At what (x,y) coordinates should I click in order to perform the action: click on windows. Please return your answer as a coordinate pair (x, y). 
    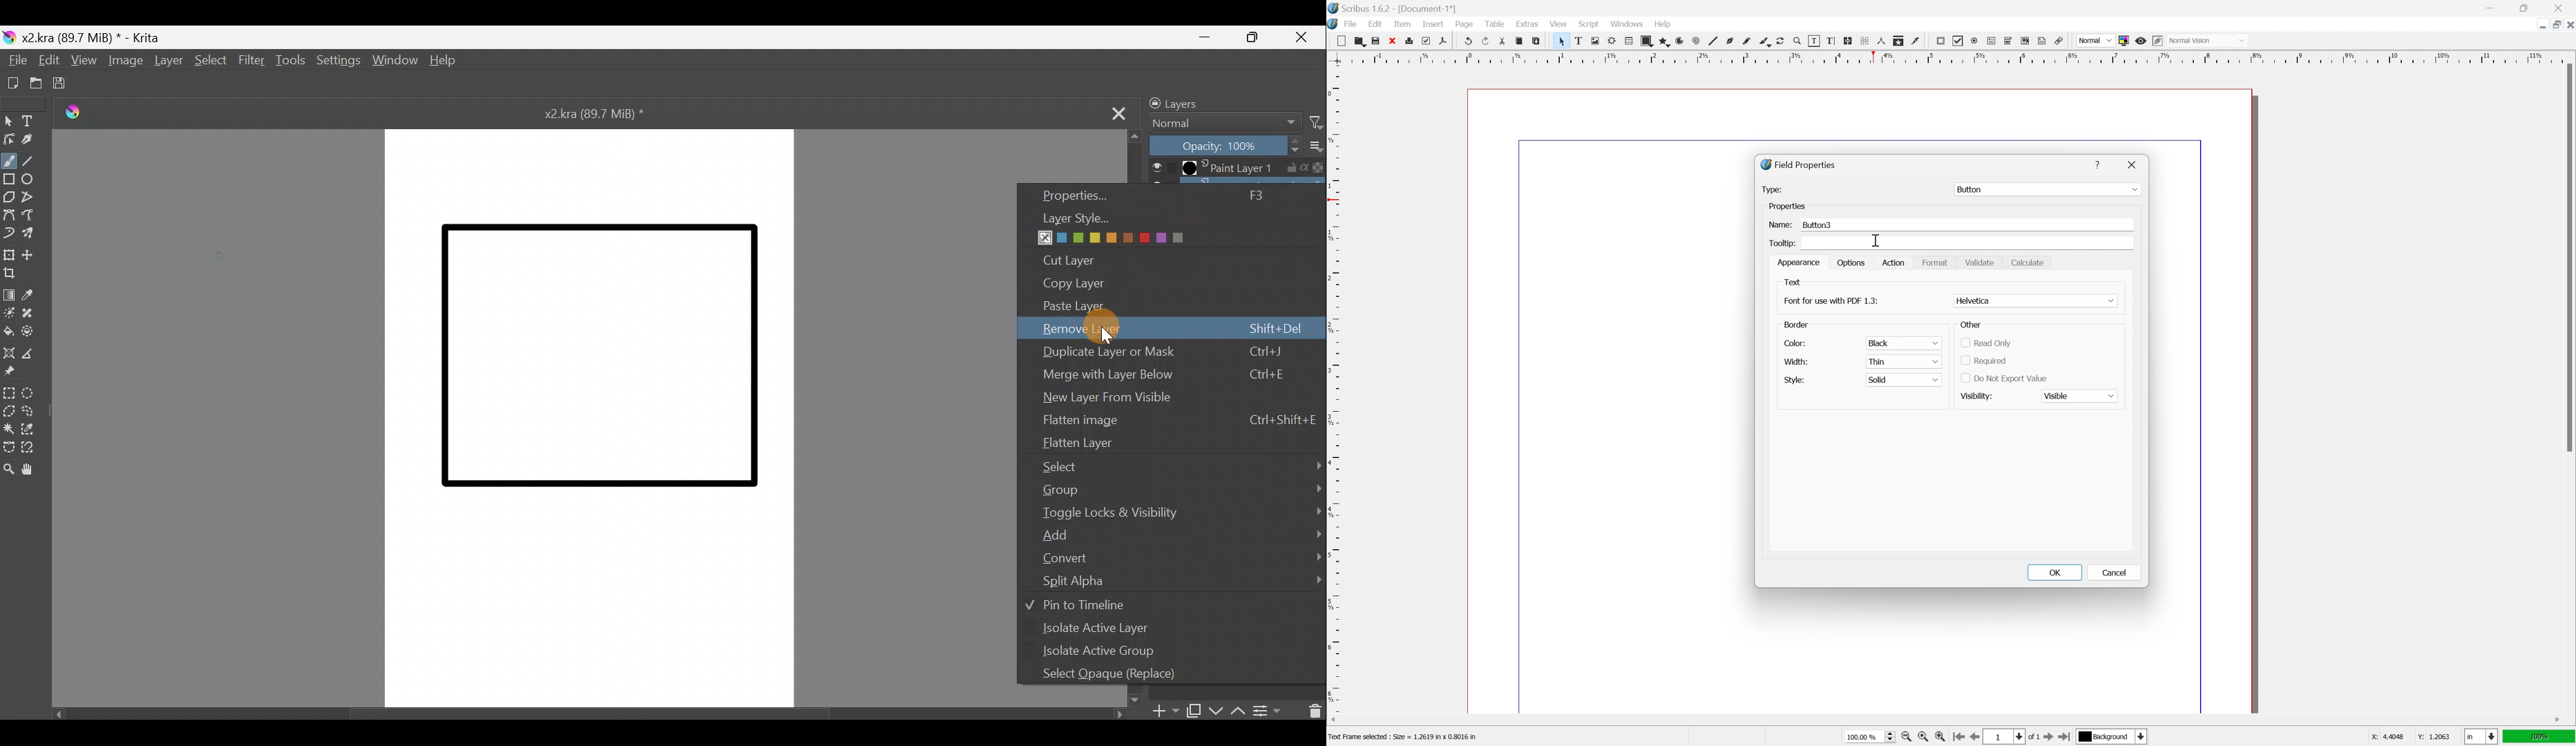
    Looking at the image, I should click on (1627, 23).